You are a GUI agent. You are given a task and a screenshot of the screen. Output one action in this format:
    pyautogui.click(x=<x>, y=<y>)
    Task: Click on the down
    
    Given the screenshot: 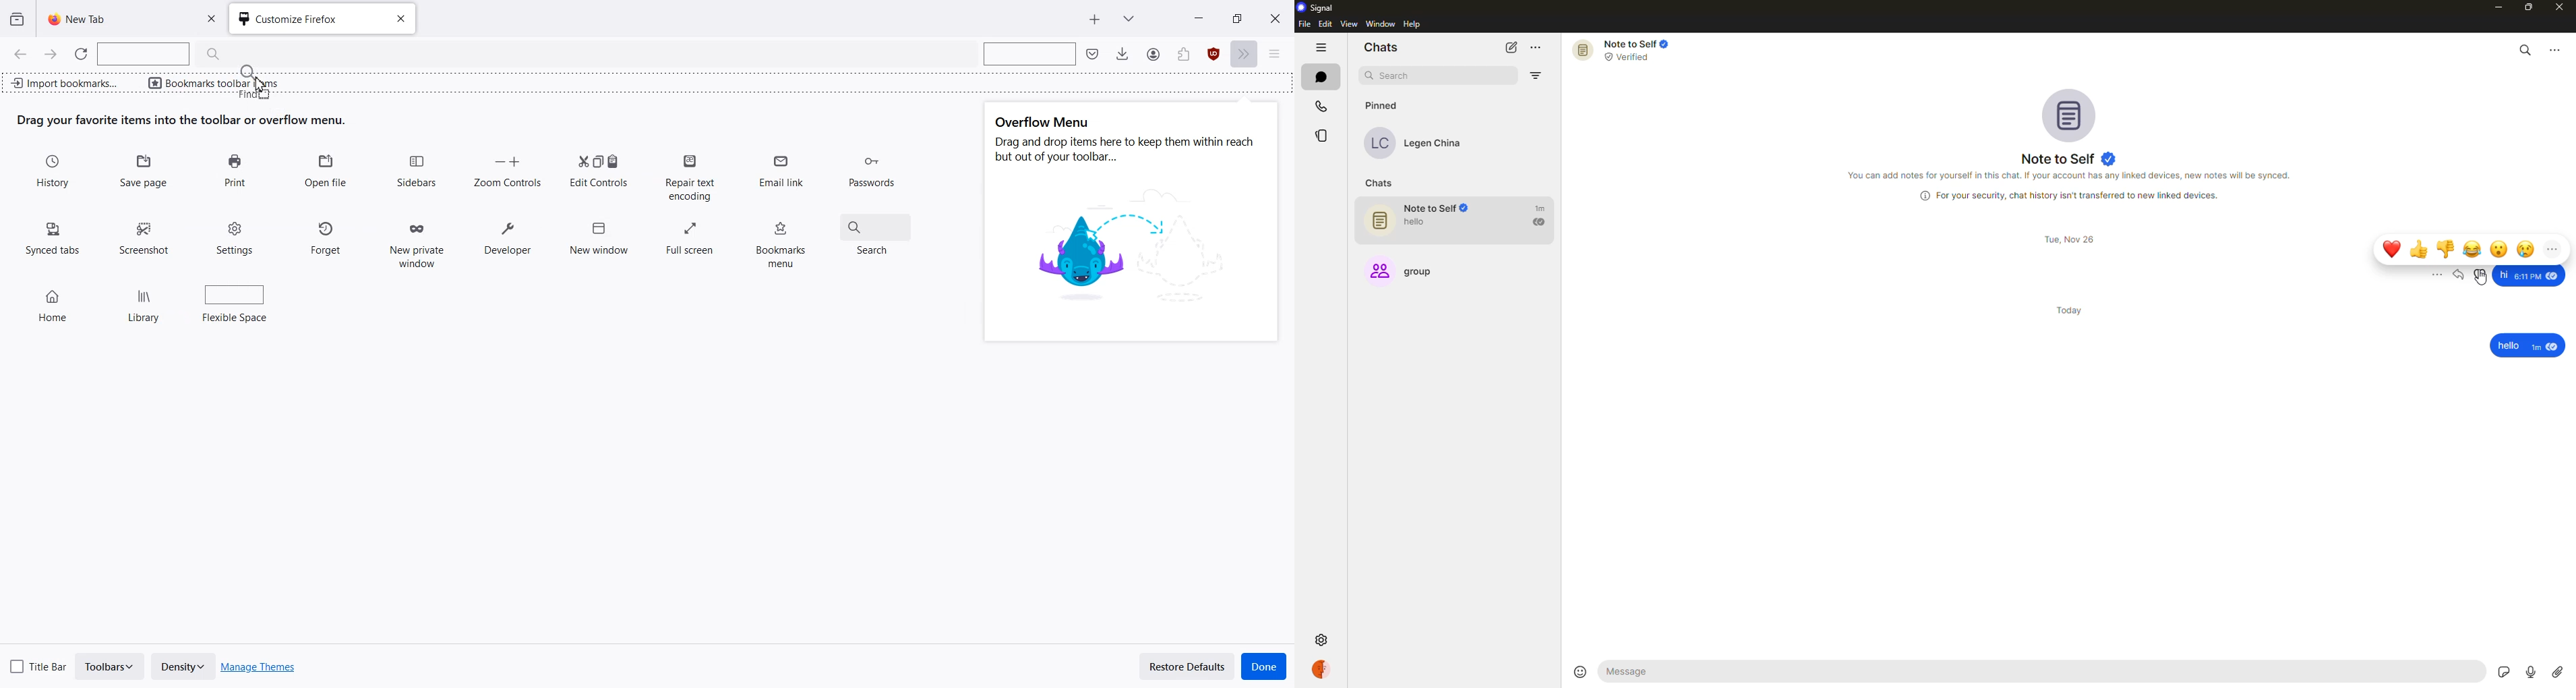 What is the action you would take?
    pyautogui.click(x=2447, y=248)
    